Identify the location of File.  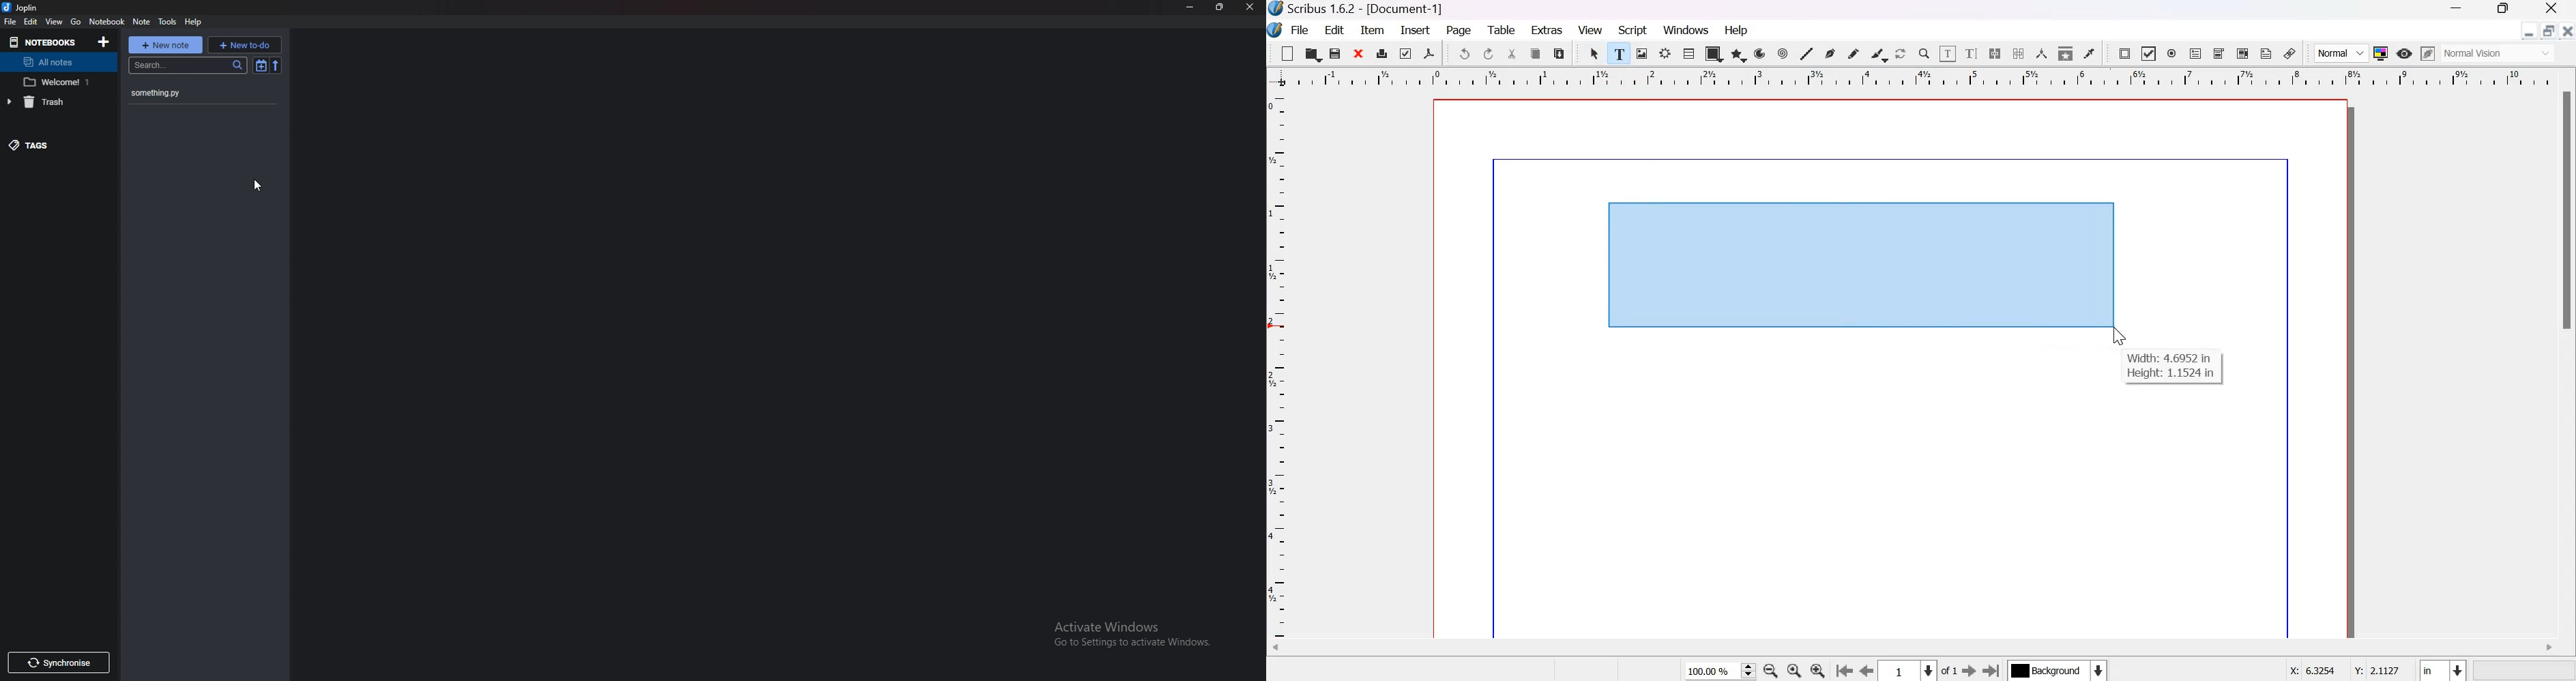
(11, 23).